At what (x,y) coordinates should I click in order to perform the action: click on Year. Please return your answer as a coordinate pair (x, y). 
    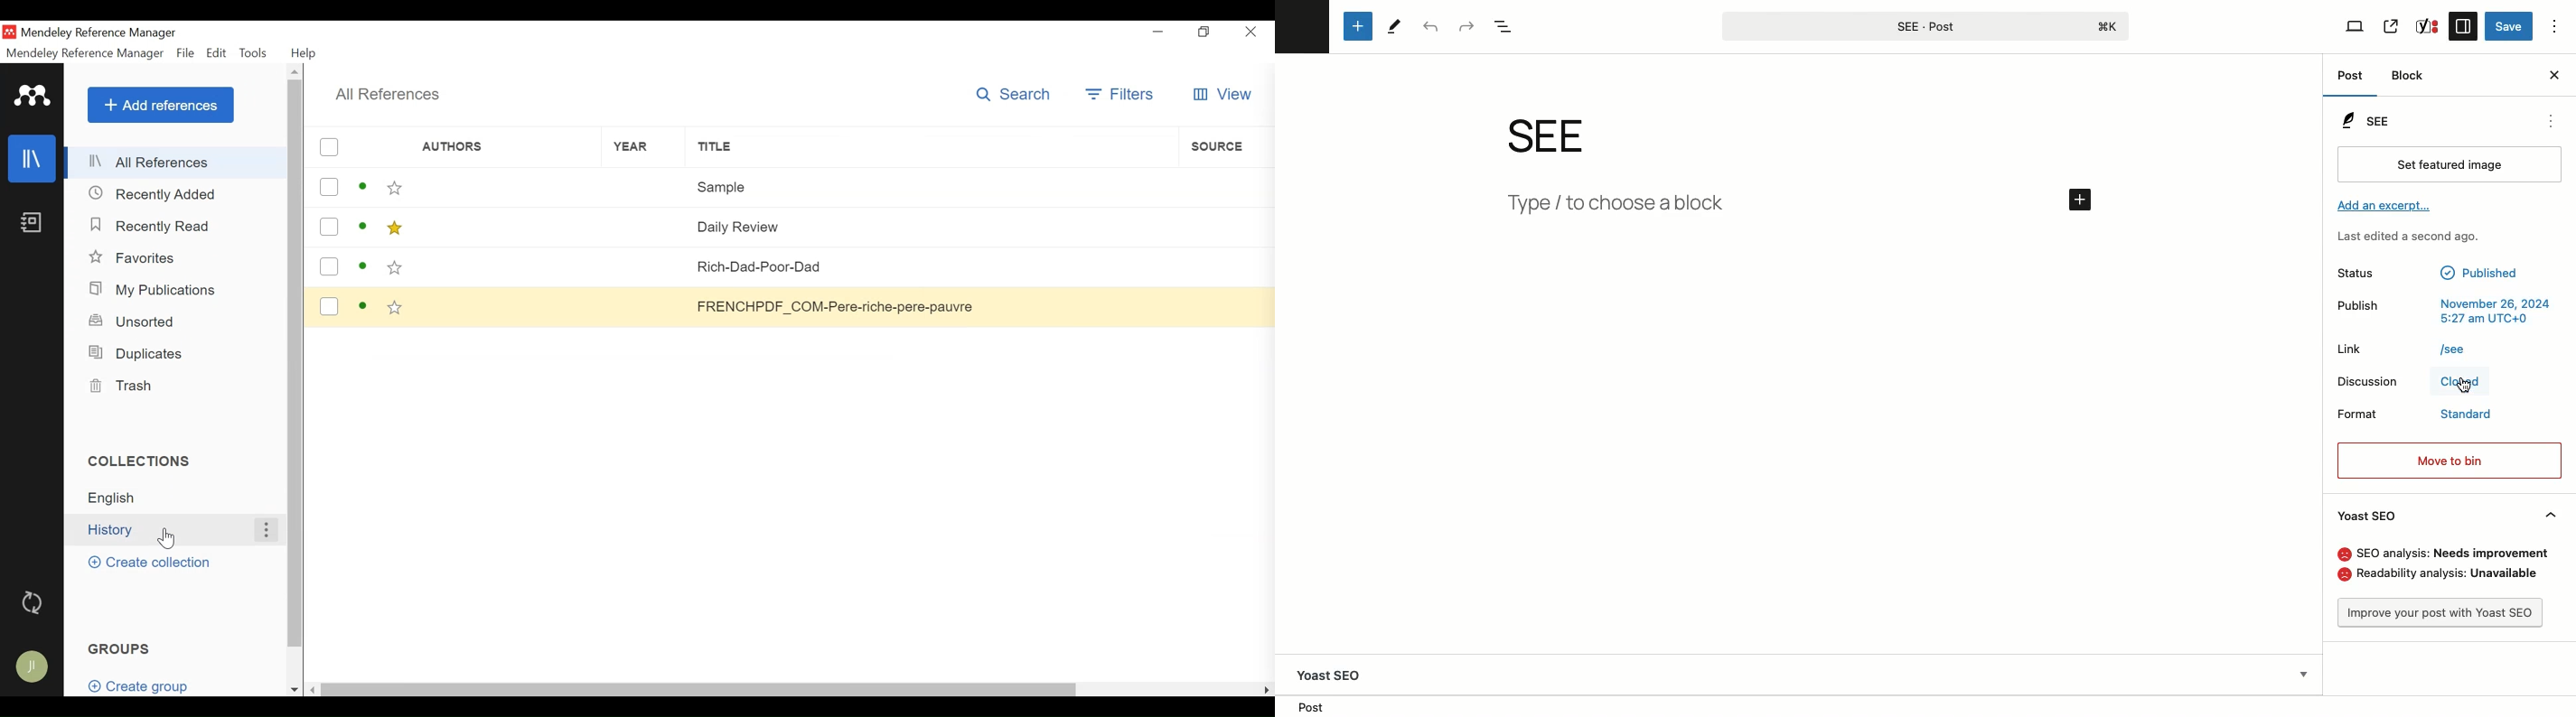
    Looking at the image, I should click on (644, 147).